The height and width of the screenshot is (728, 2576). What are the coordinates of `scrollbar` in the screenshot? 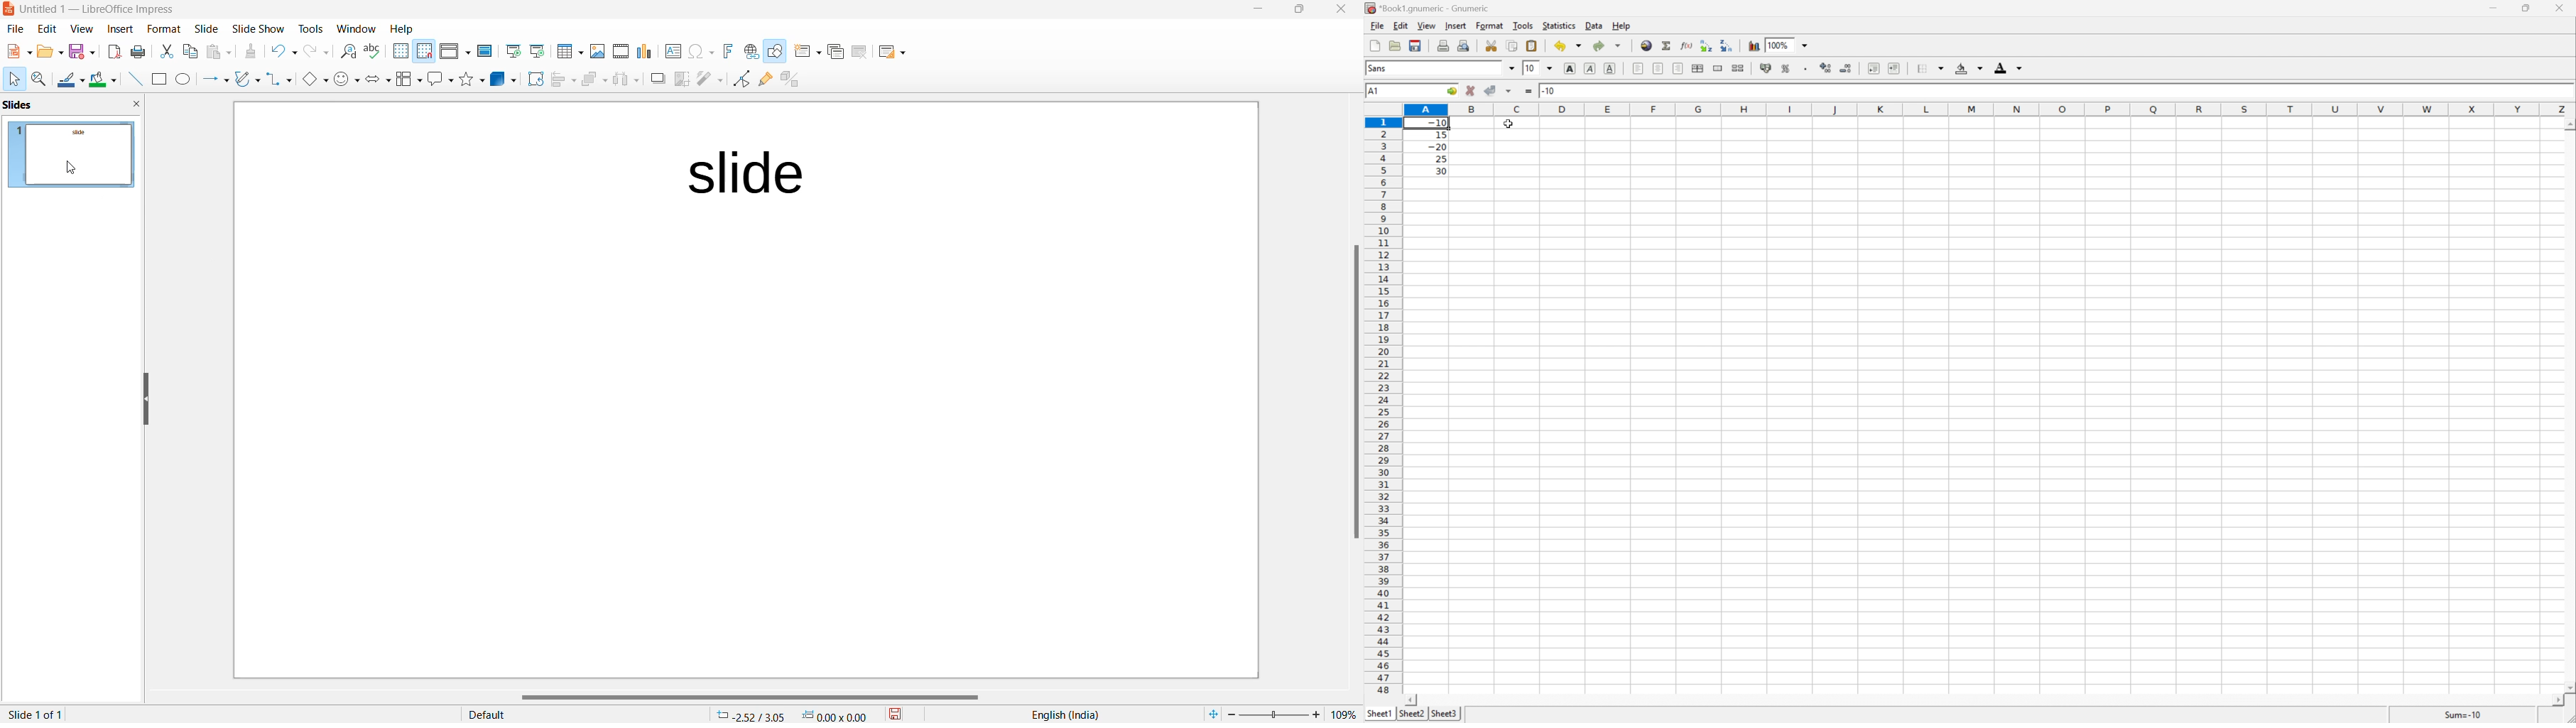 It's located at (1354, 391).